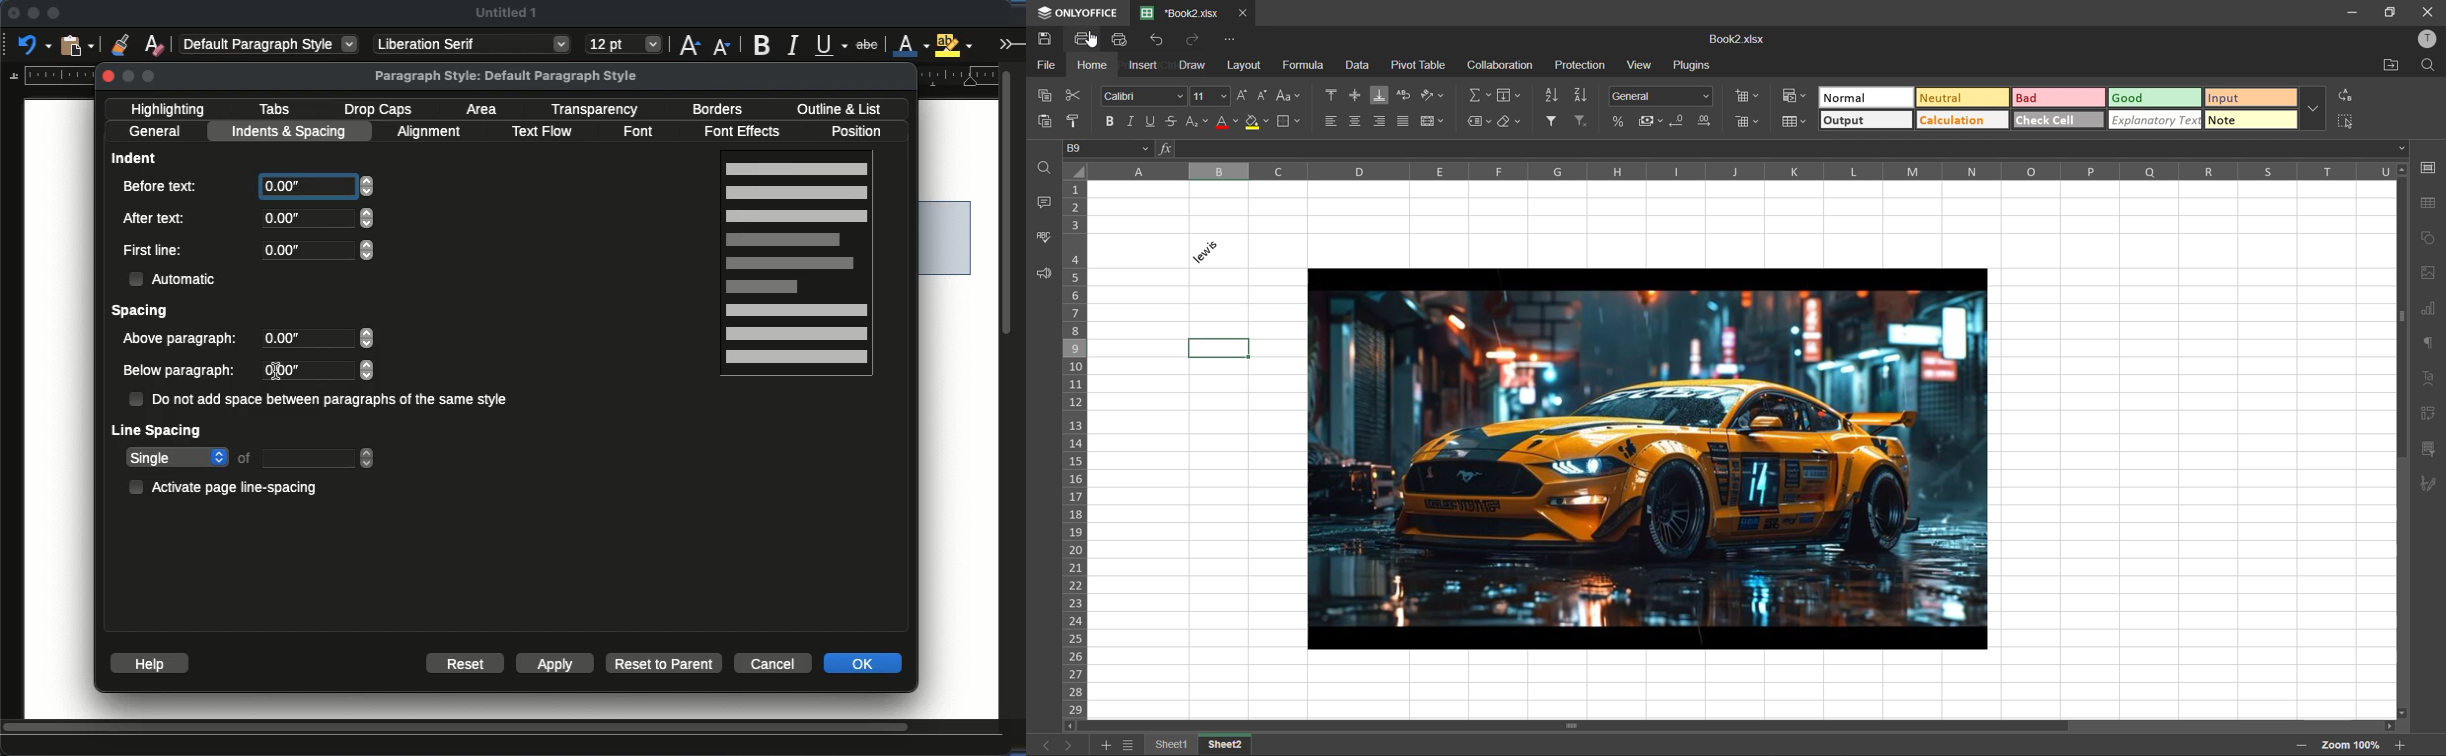  Describe the element at coordinates (1265, 95) in the screenshot. I see `decrement size` at that location.